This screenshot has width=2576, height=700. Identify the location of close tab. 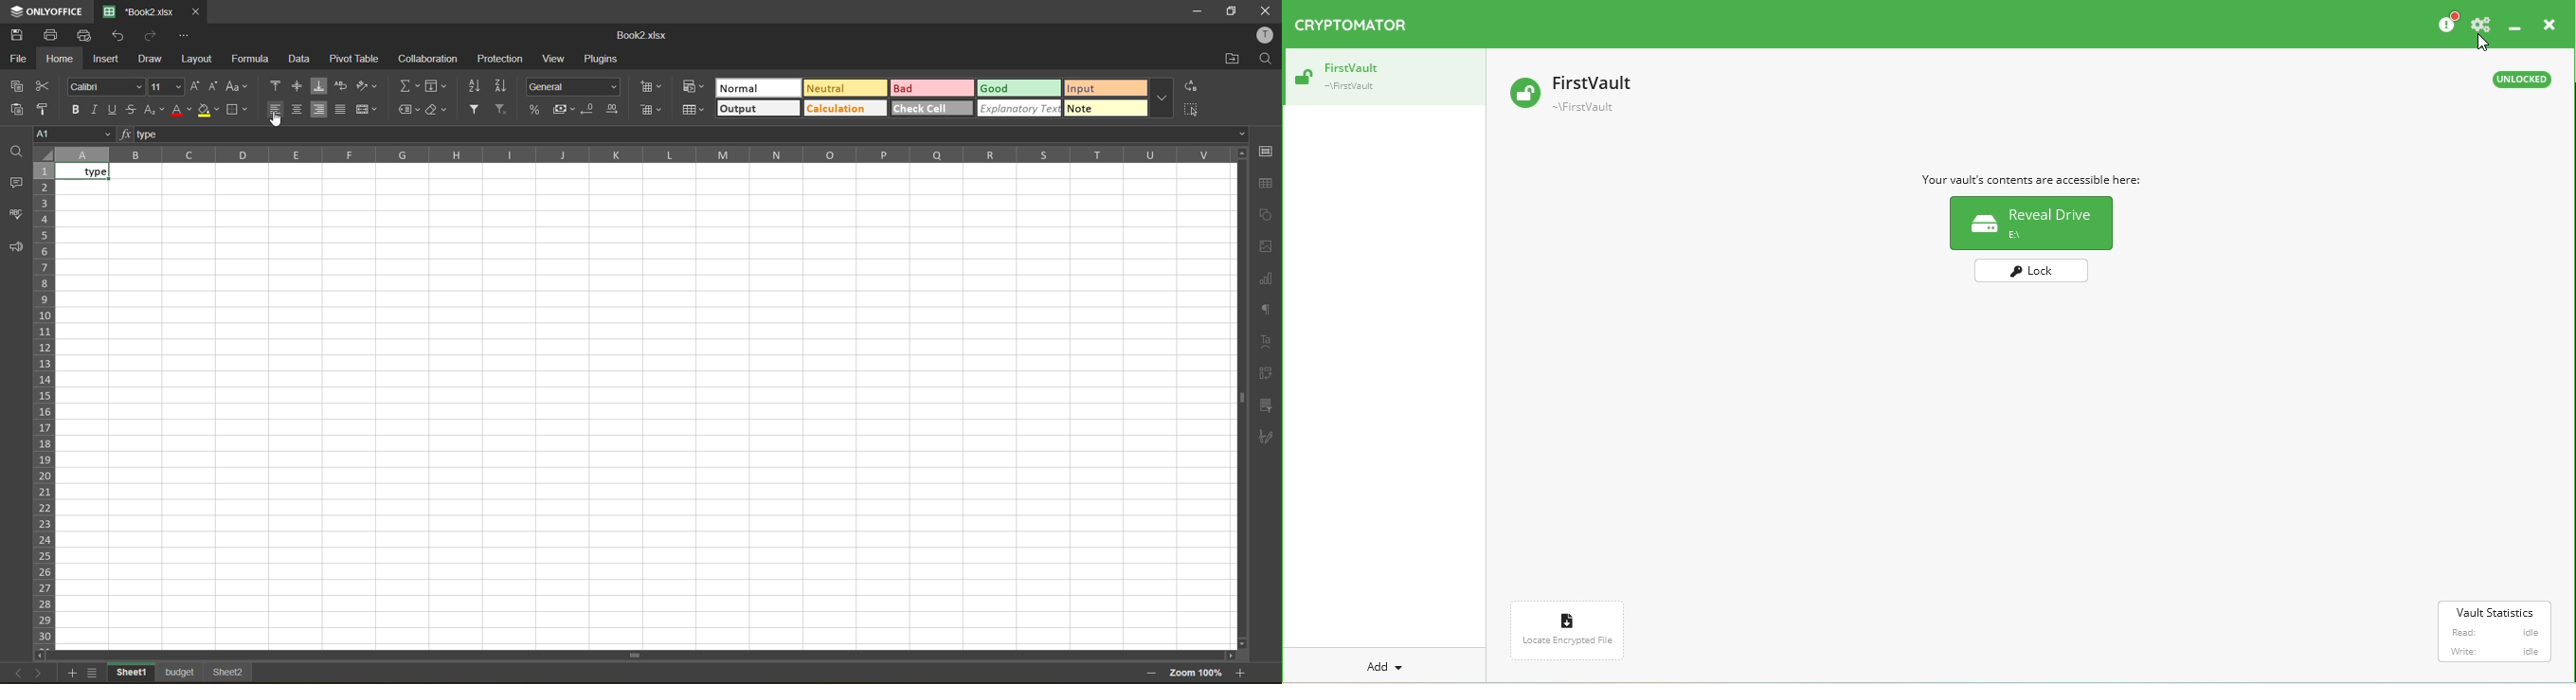
(196, 10).